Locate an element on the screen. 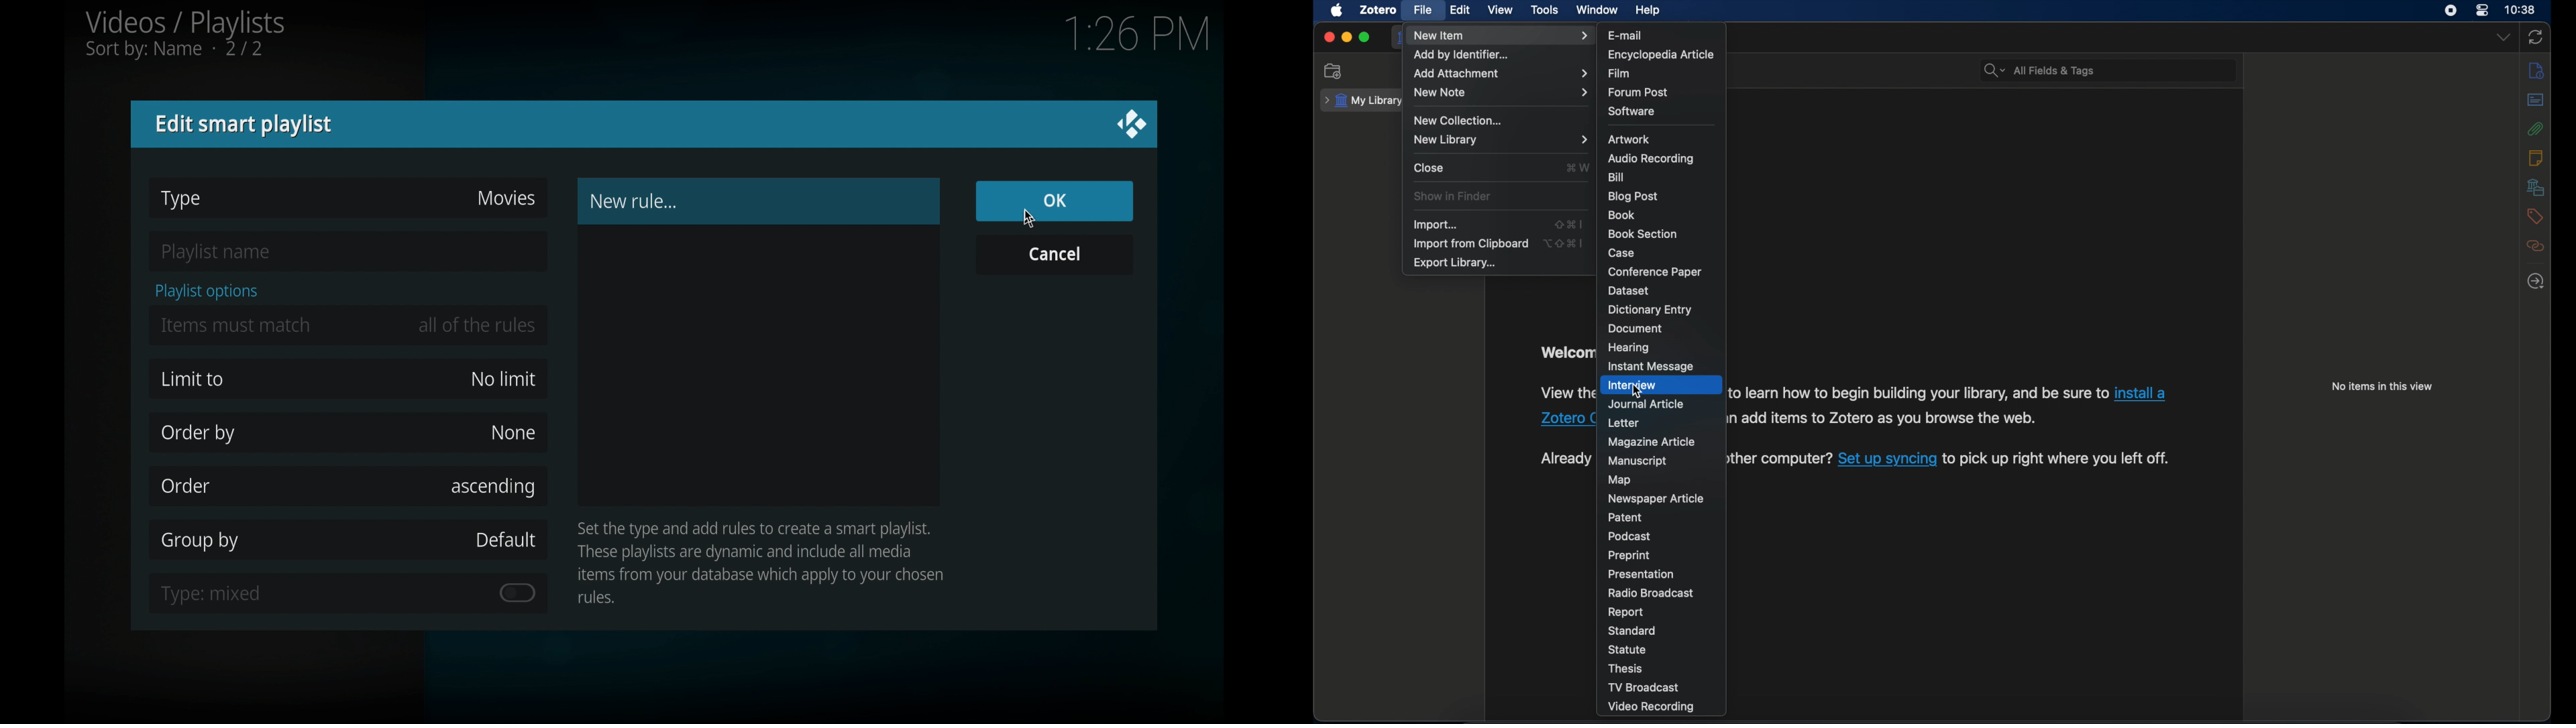 Image resolution: width=2576 pixels, height=728 pixels. newspaper article is located at coordinates (1658, 499).